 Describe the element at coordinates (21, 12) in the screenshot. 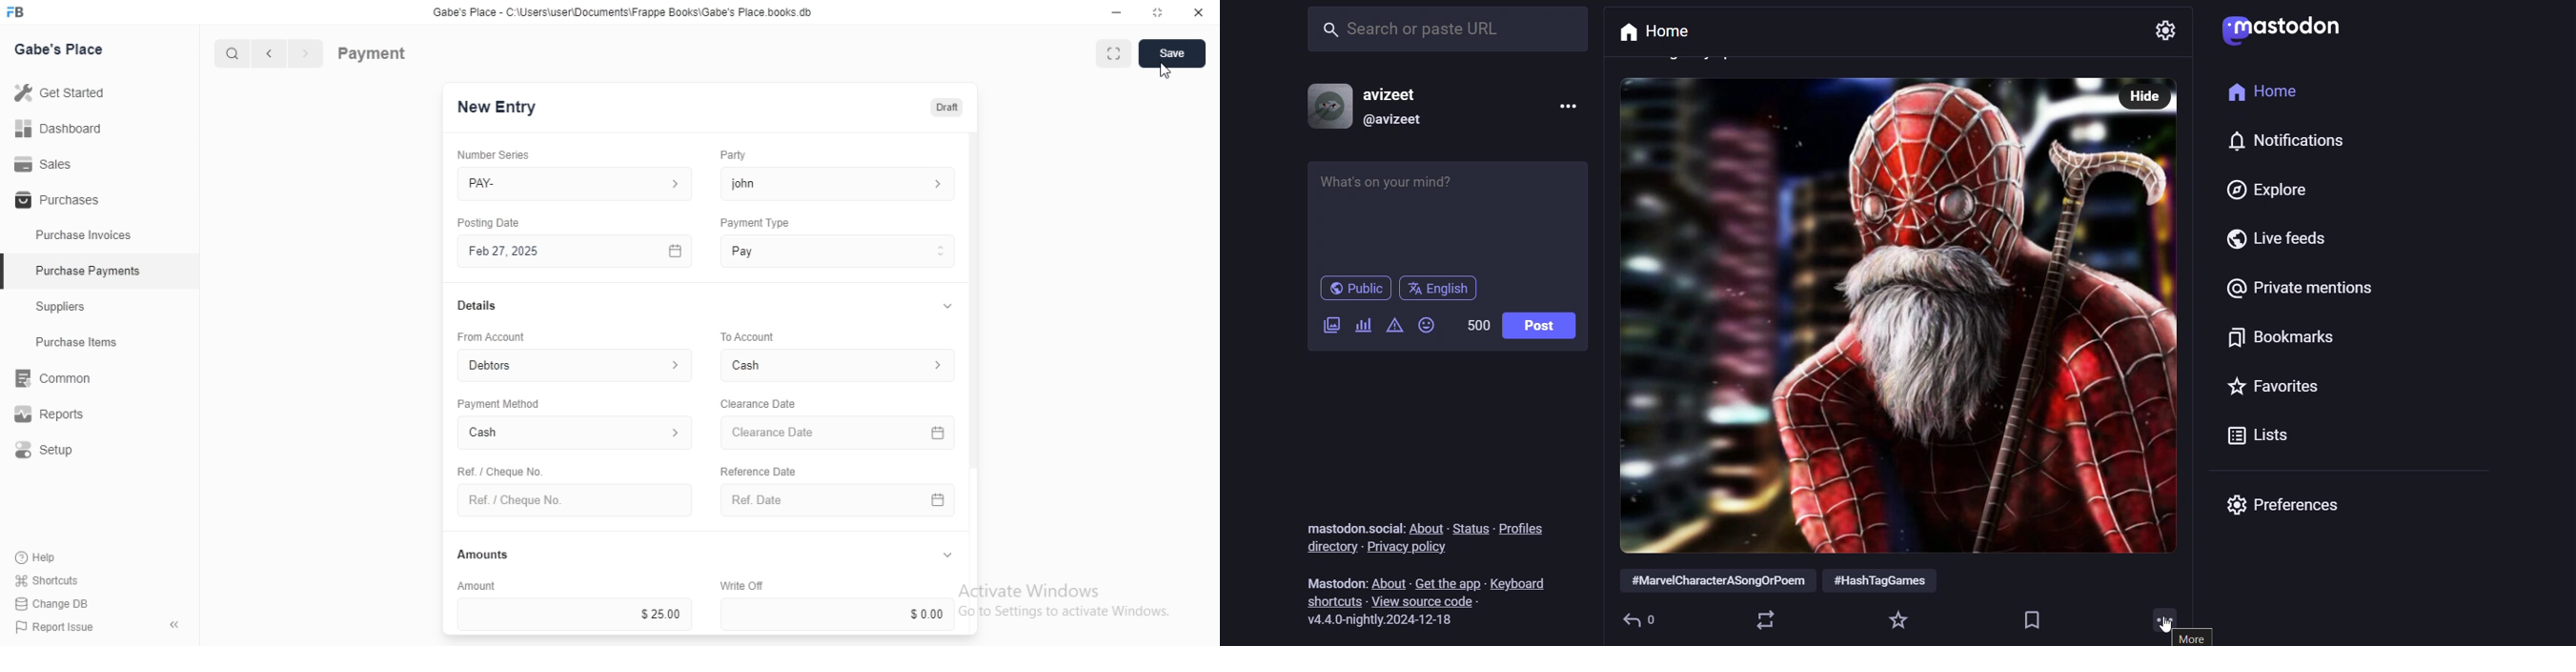

I see `logo` at that location.